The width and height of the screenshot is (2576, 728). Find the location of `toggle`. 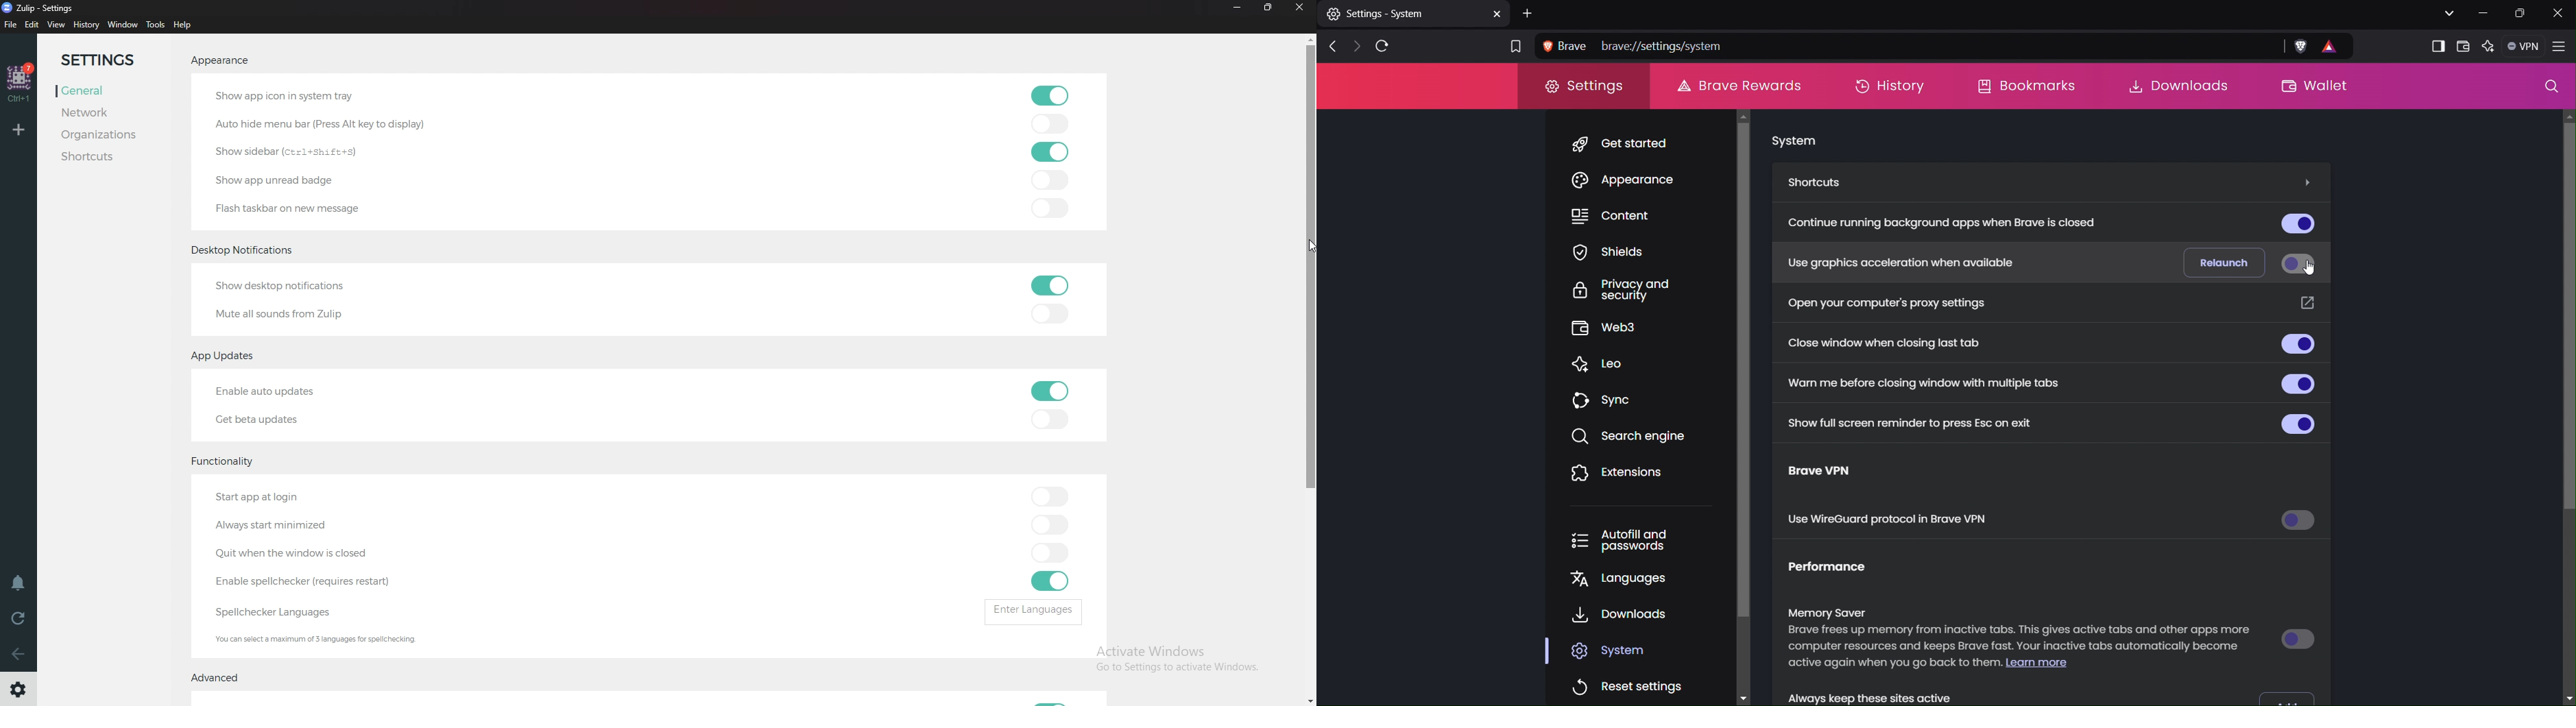

toggle is located at coordinates (1049, 552).